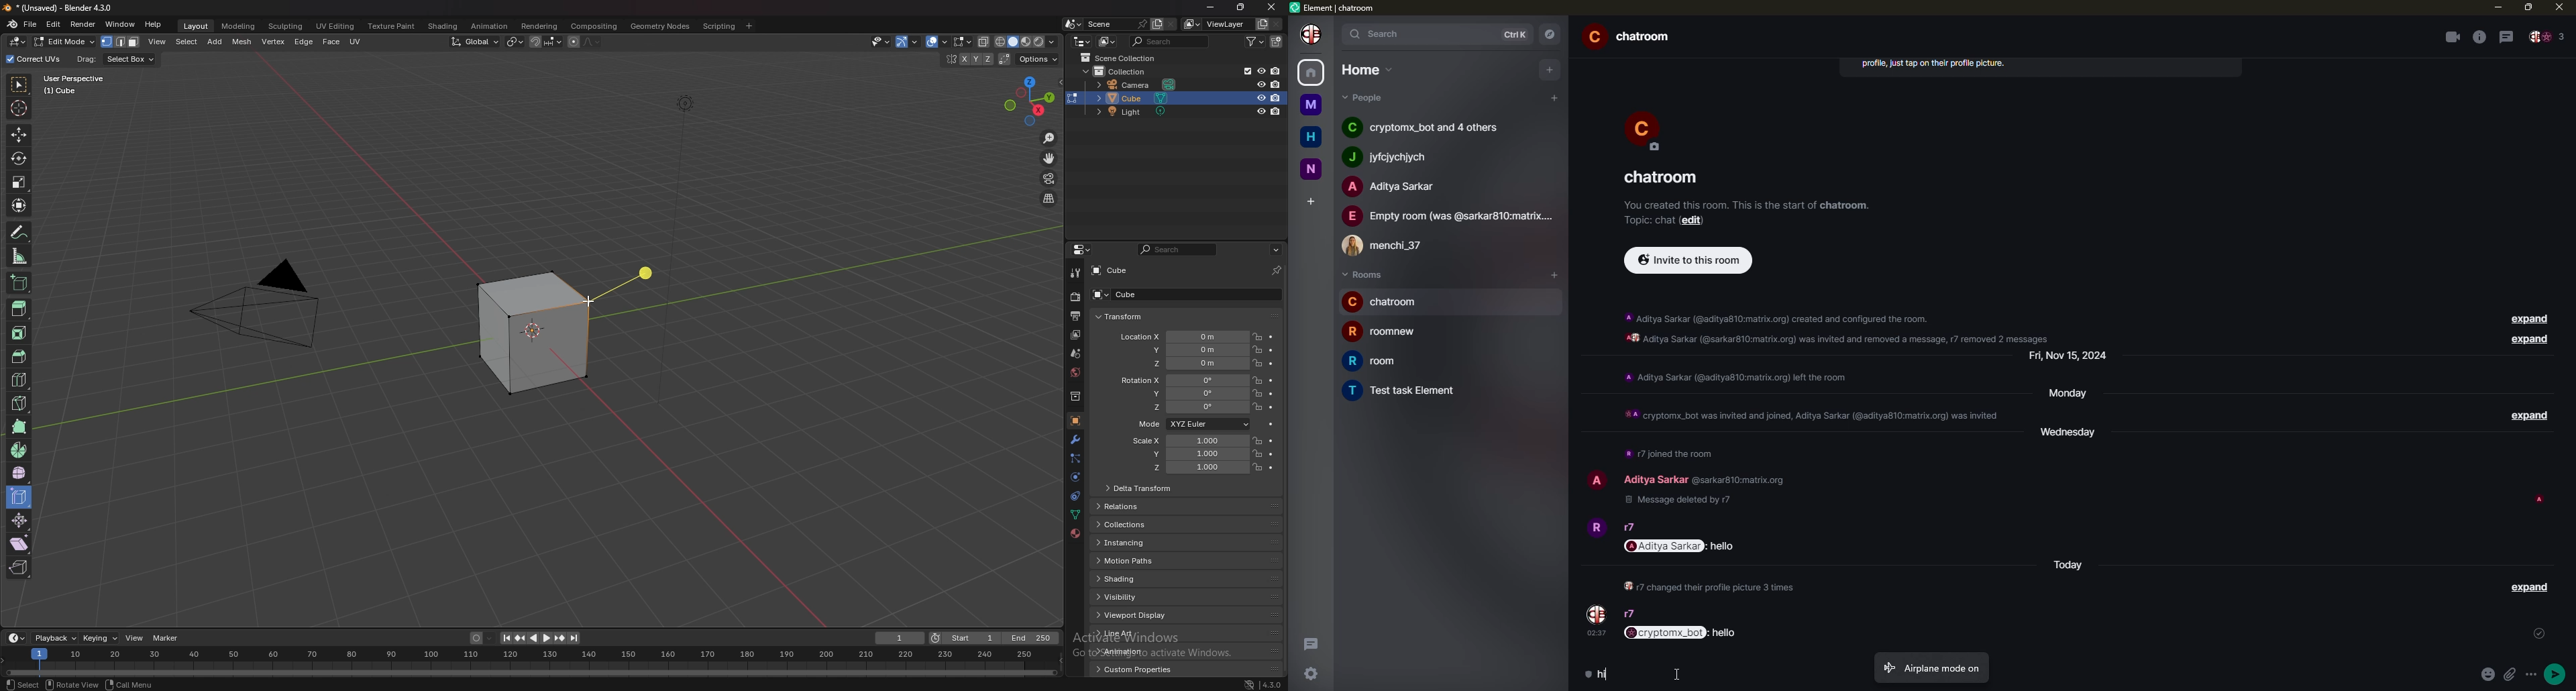 The image size is (2576, 700). What do you see at coordinates (1077, 439) in the screenshot?
I see `modifier` at bounding box center [1077, 439].